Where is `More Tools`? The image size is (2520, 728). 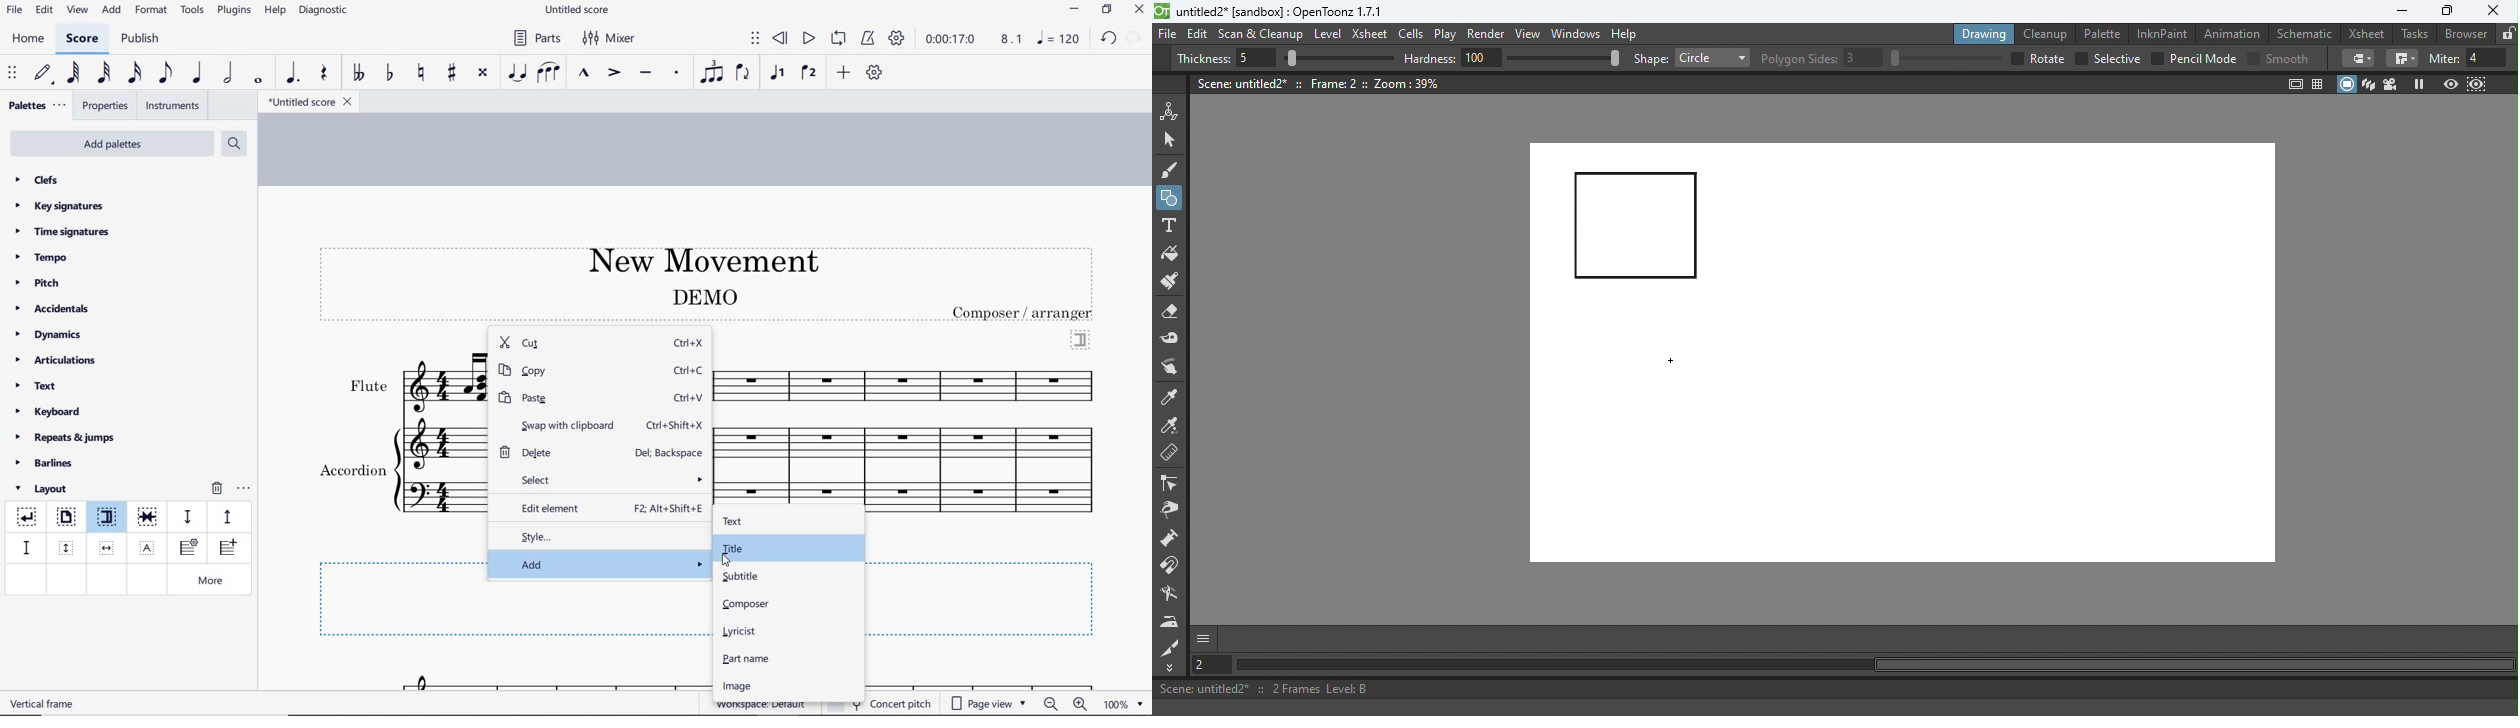 More Tools is located at coordinates (1171, 668).